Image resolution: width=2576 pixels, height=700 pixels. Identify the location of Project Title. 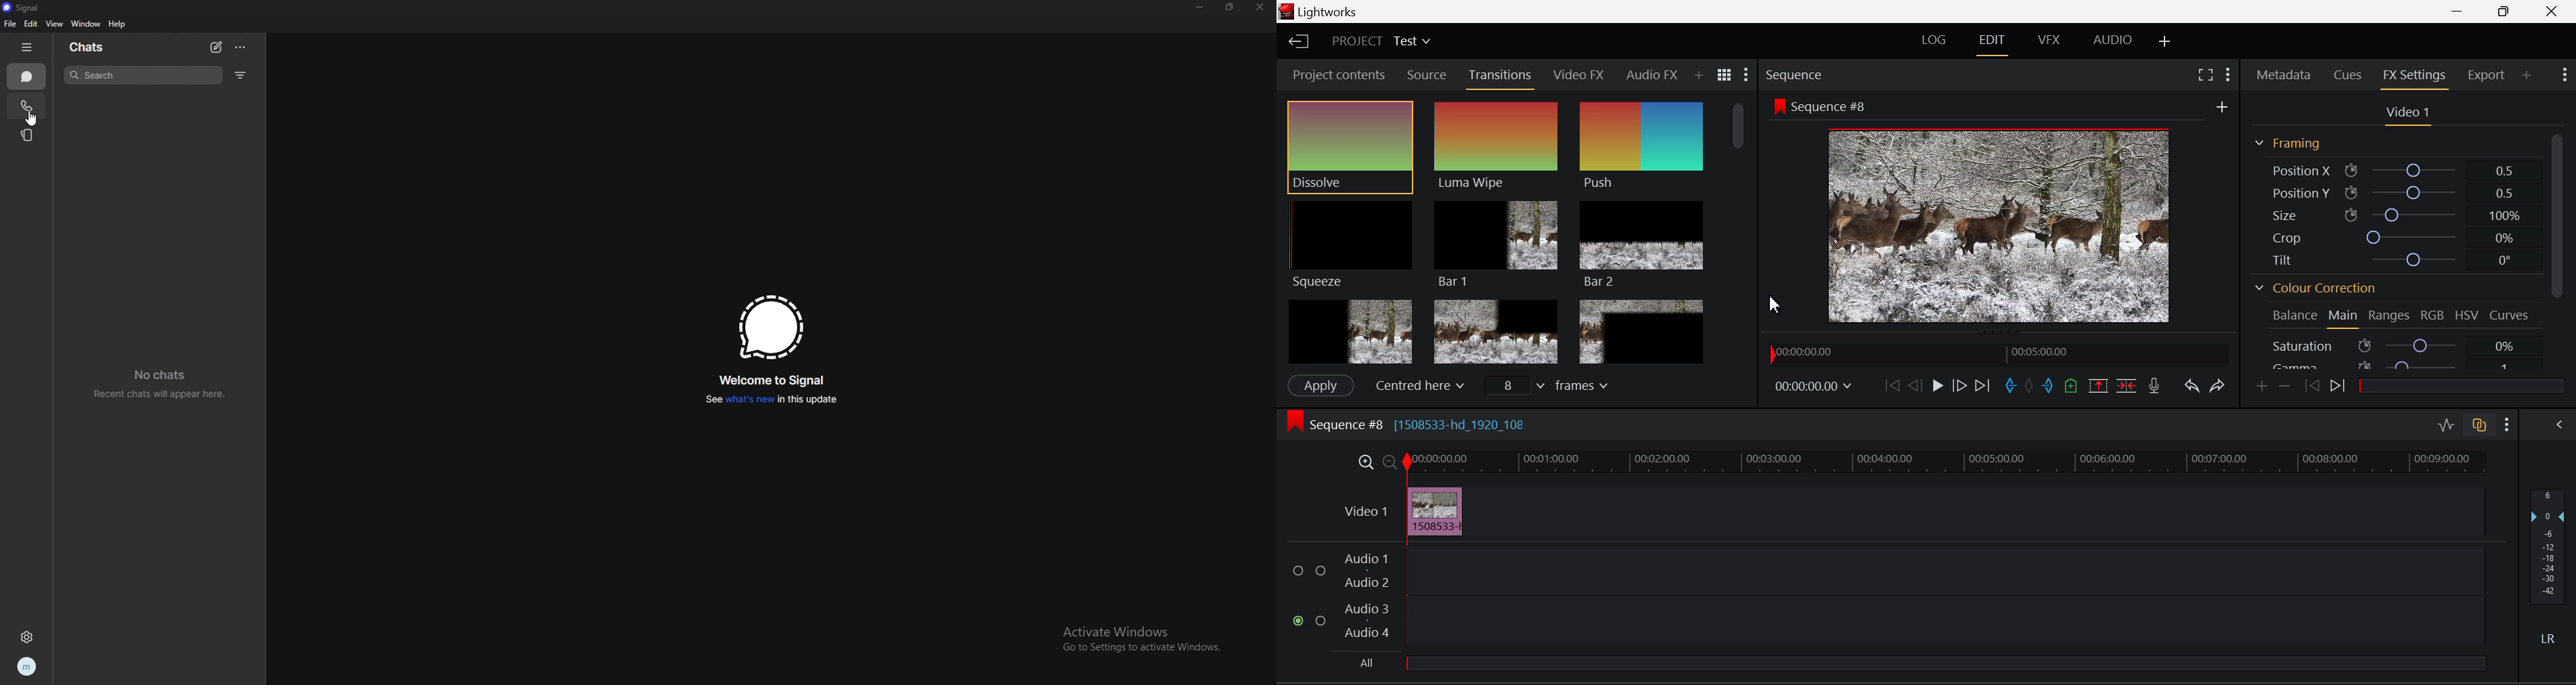
(1379, 41).